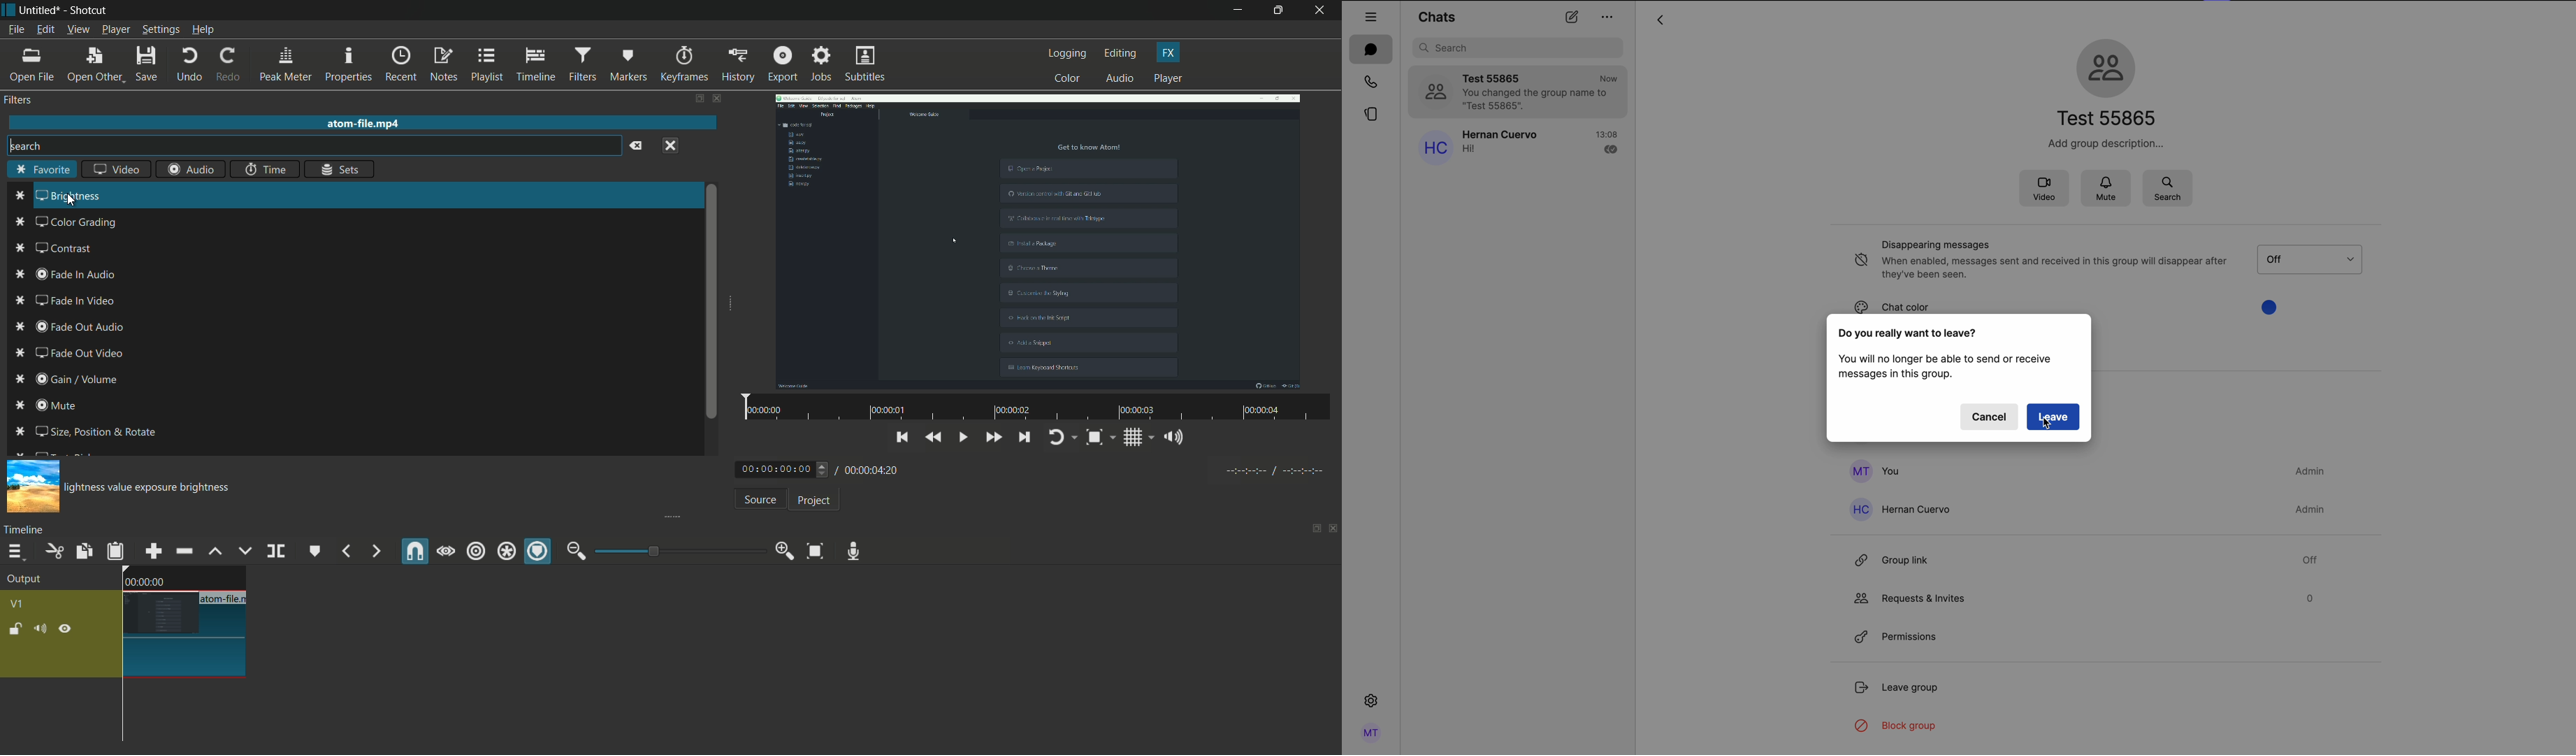  I want to click on quickly play forward, so click(994, 439).